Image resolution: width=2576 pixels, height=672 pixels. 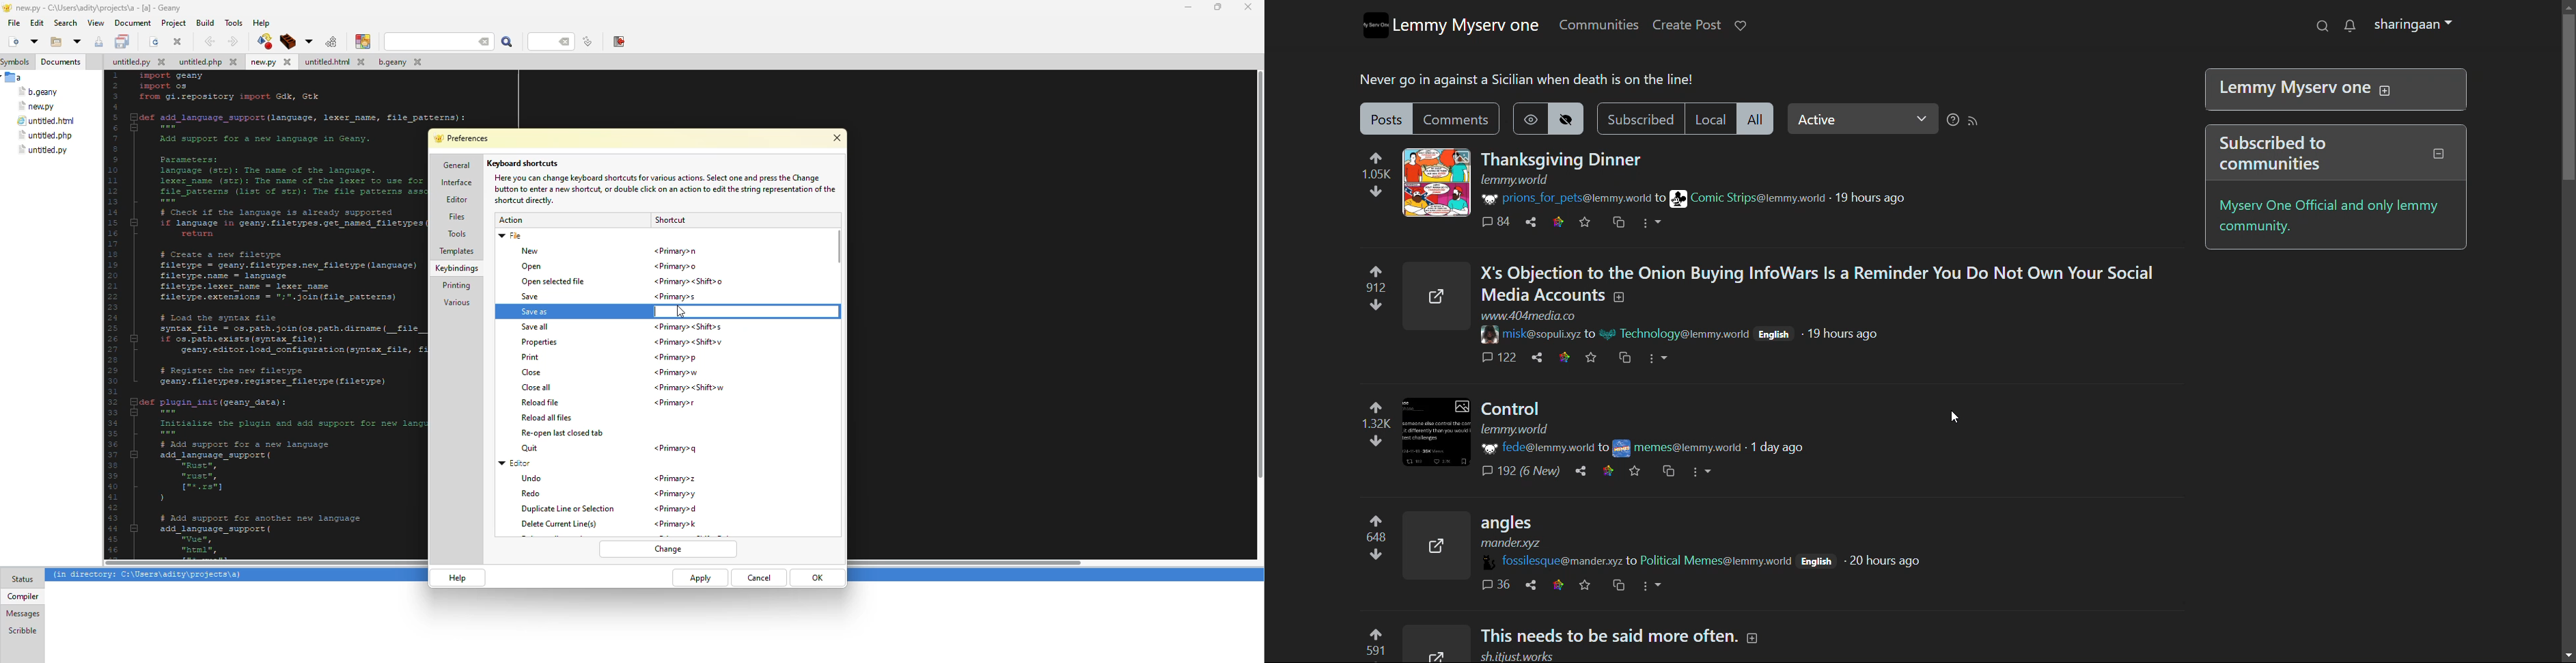 I want to click on shortcut, so click(x=676, y=297).